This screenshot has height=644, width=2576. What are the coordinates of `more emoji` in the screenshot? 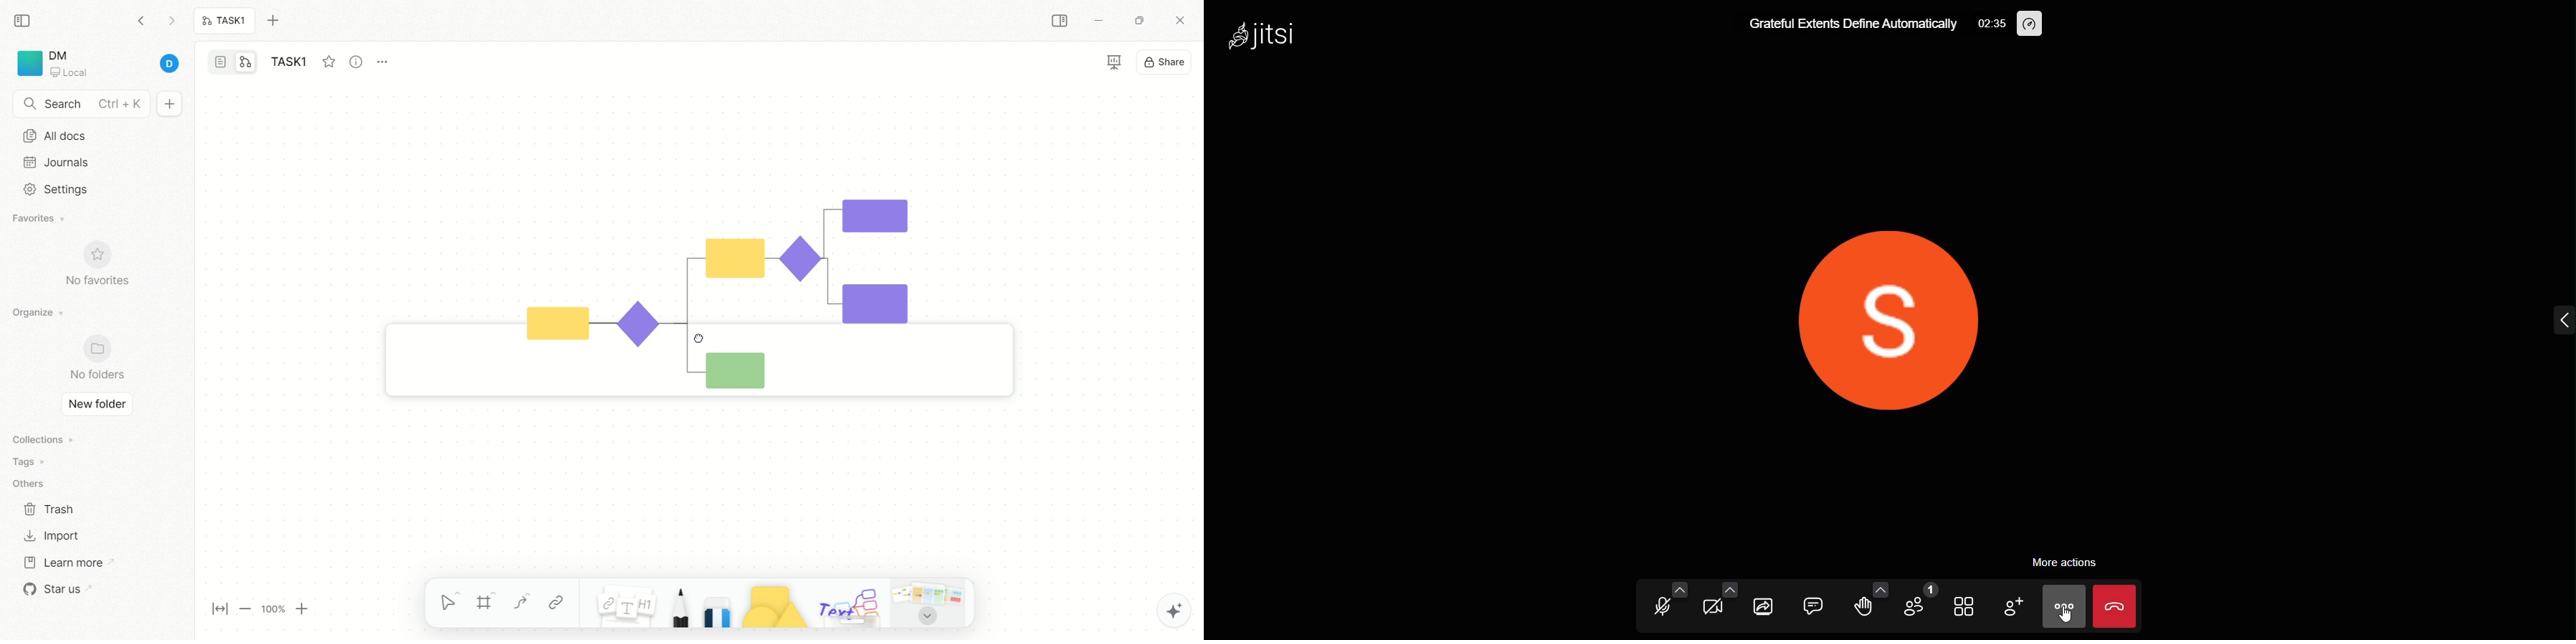 It's located at (1878, 586).